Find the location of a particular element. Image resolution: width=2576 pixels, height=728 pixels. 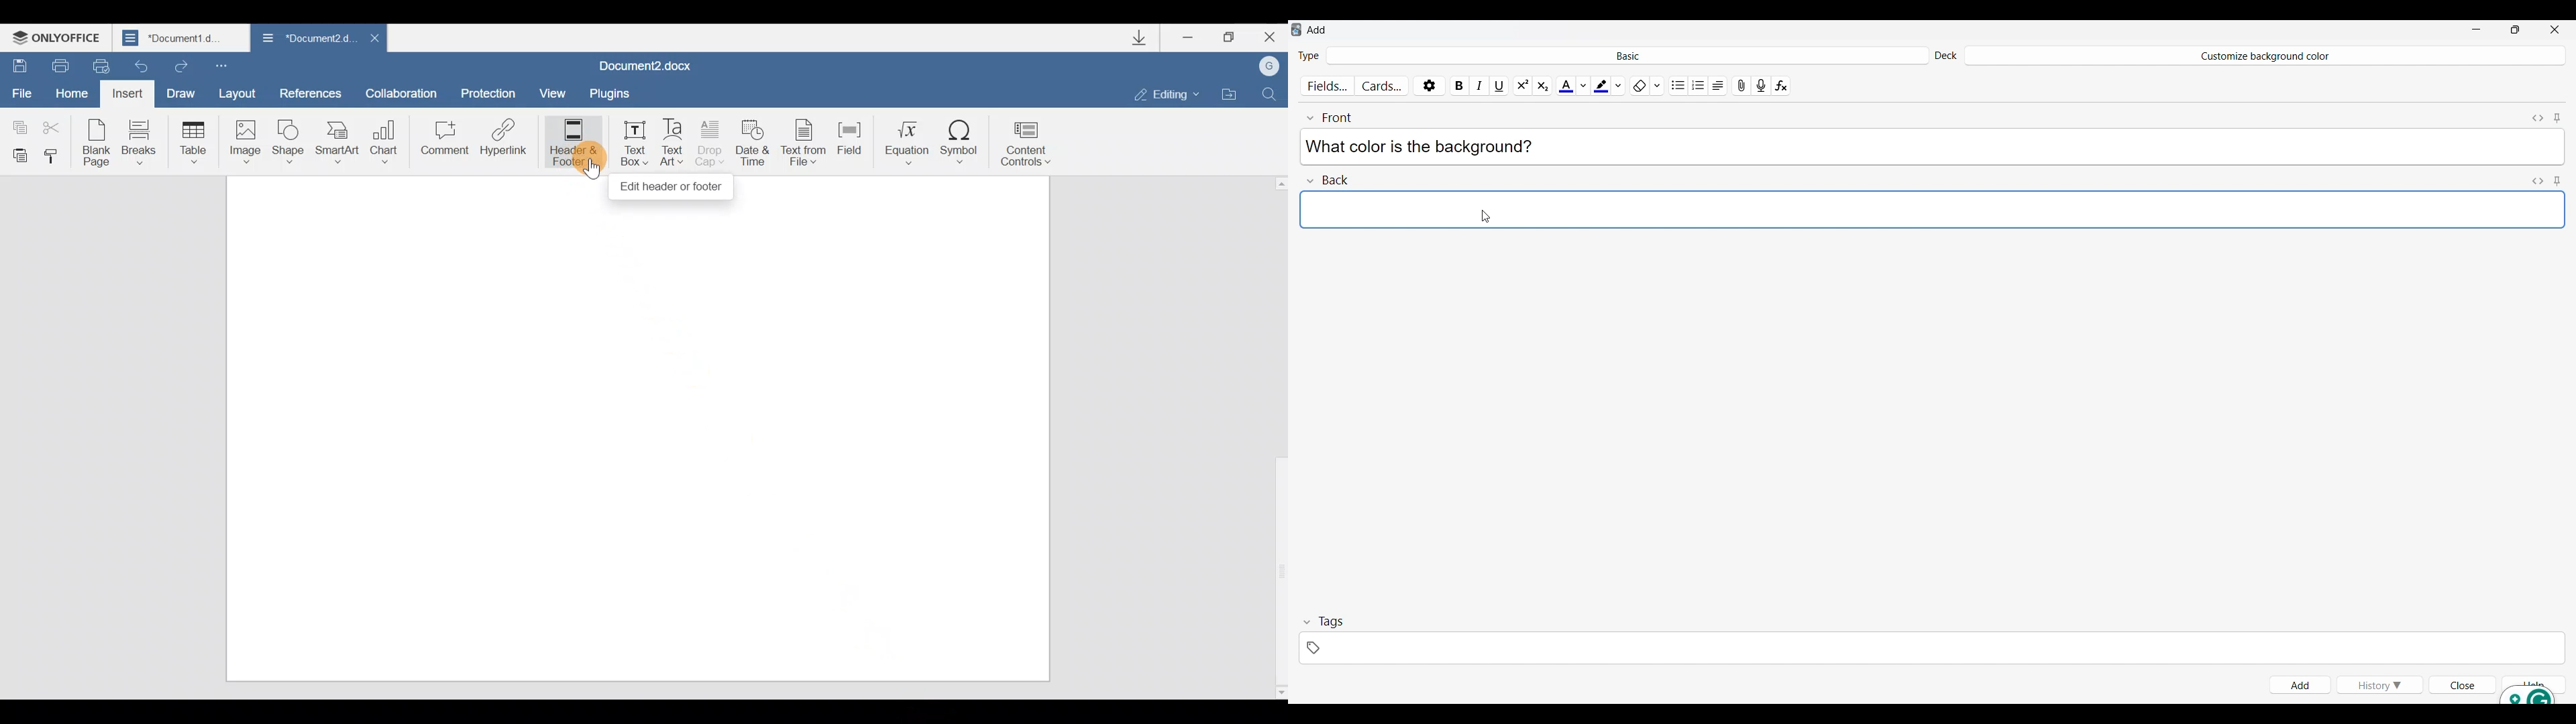

Collapse Back field is located at coordinates (1328, 178).